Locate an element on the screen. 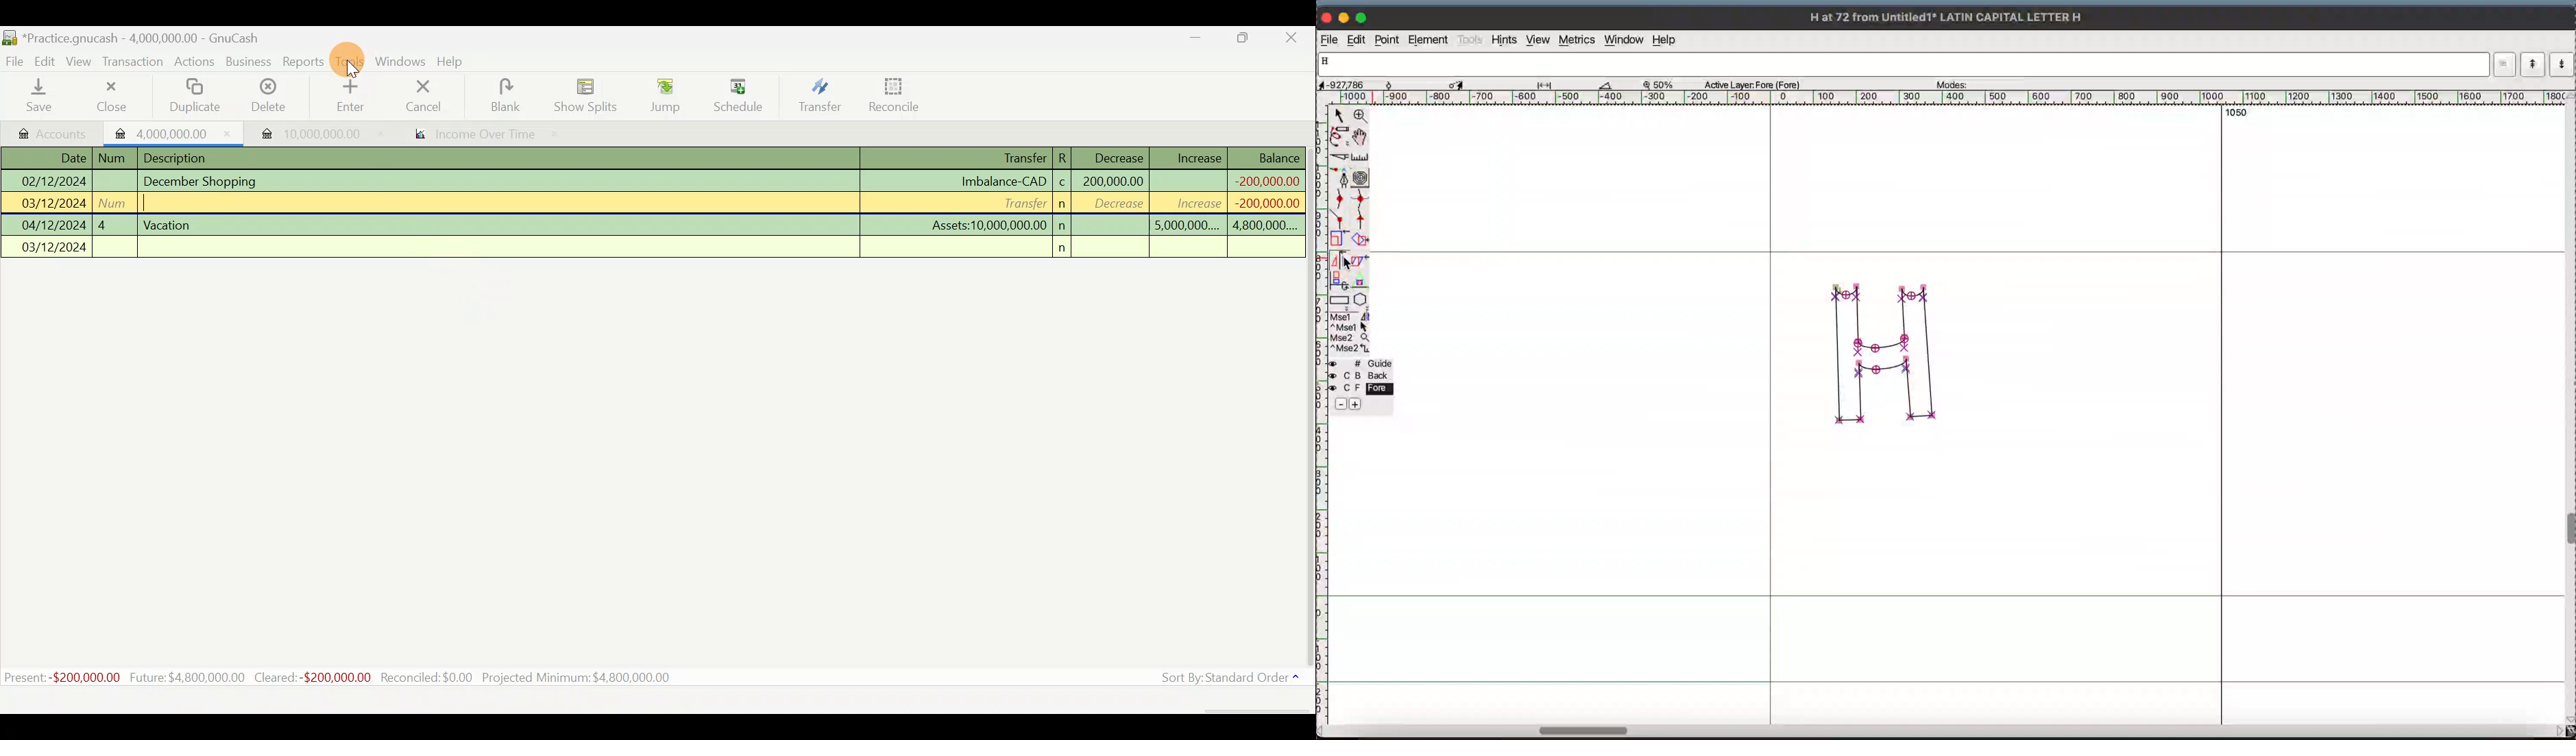 This screenshot has width=2576, height=756. view is located at coordinates (1536, 40).